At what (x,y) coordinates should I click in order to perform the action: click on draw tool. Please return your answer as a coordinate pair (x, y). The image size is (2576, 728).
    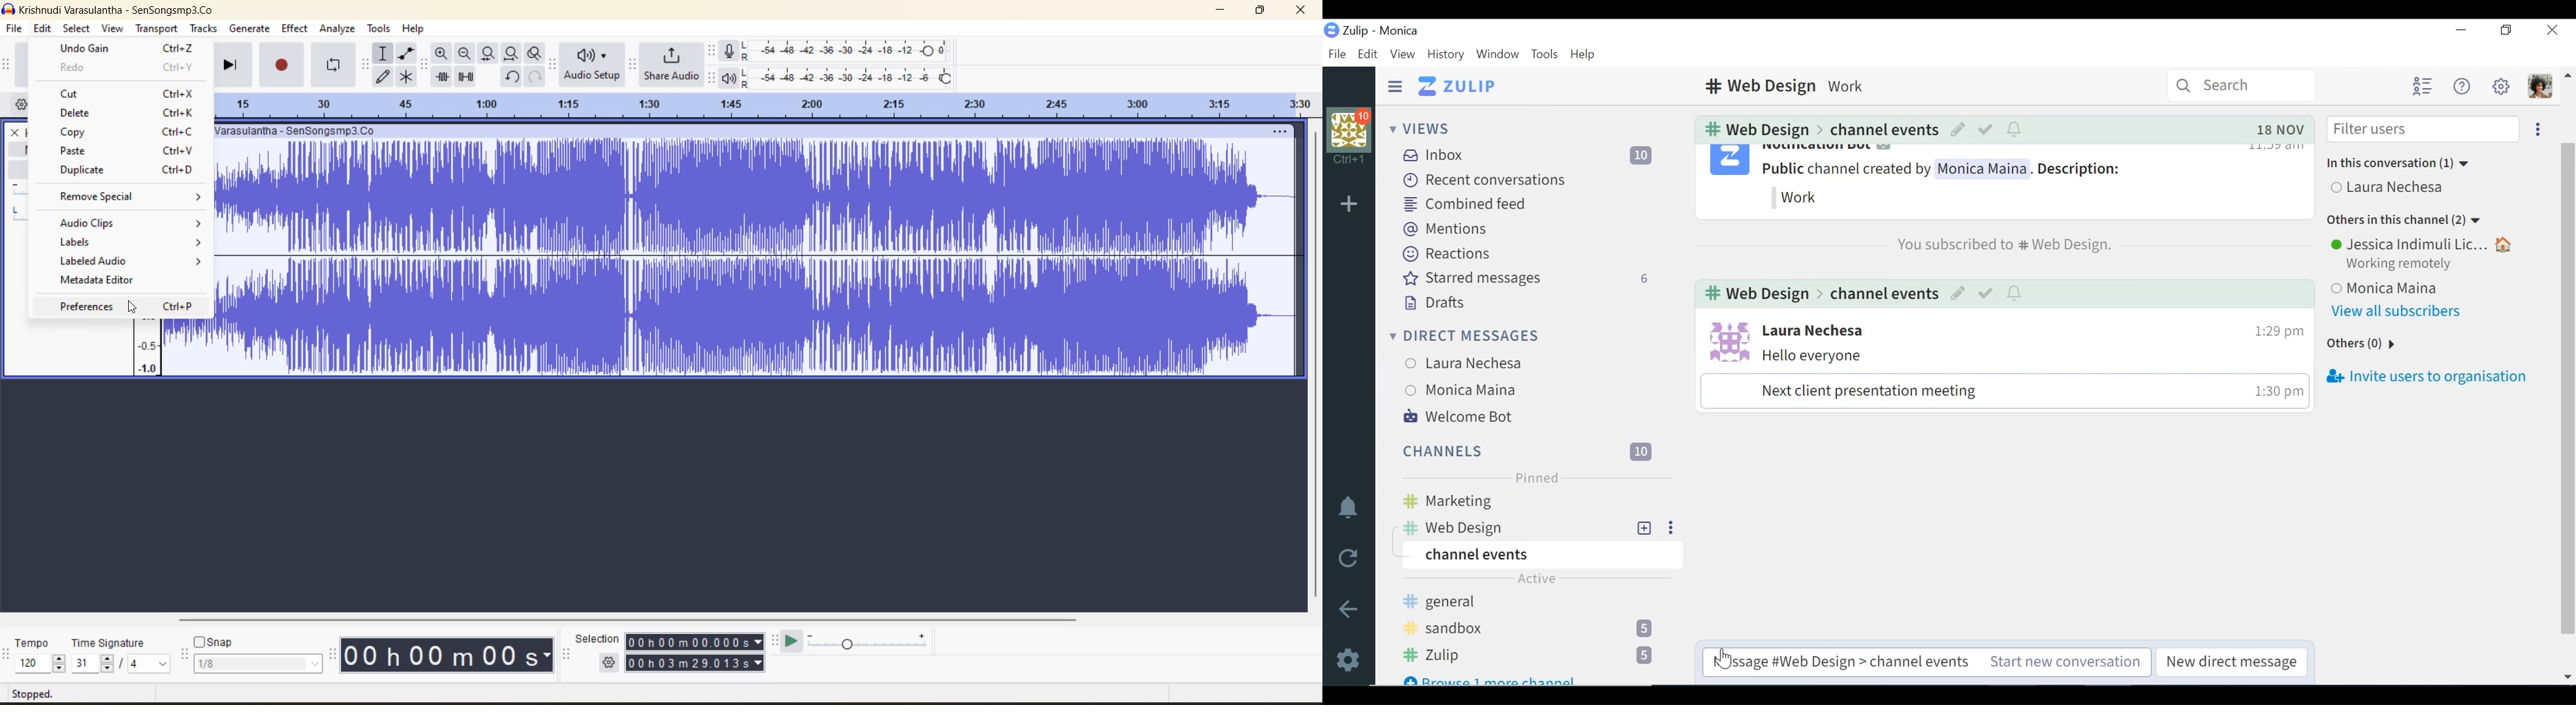
    Looking at the image, I should click on (384, 76).